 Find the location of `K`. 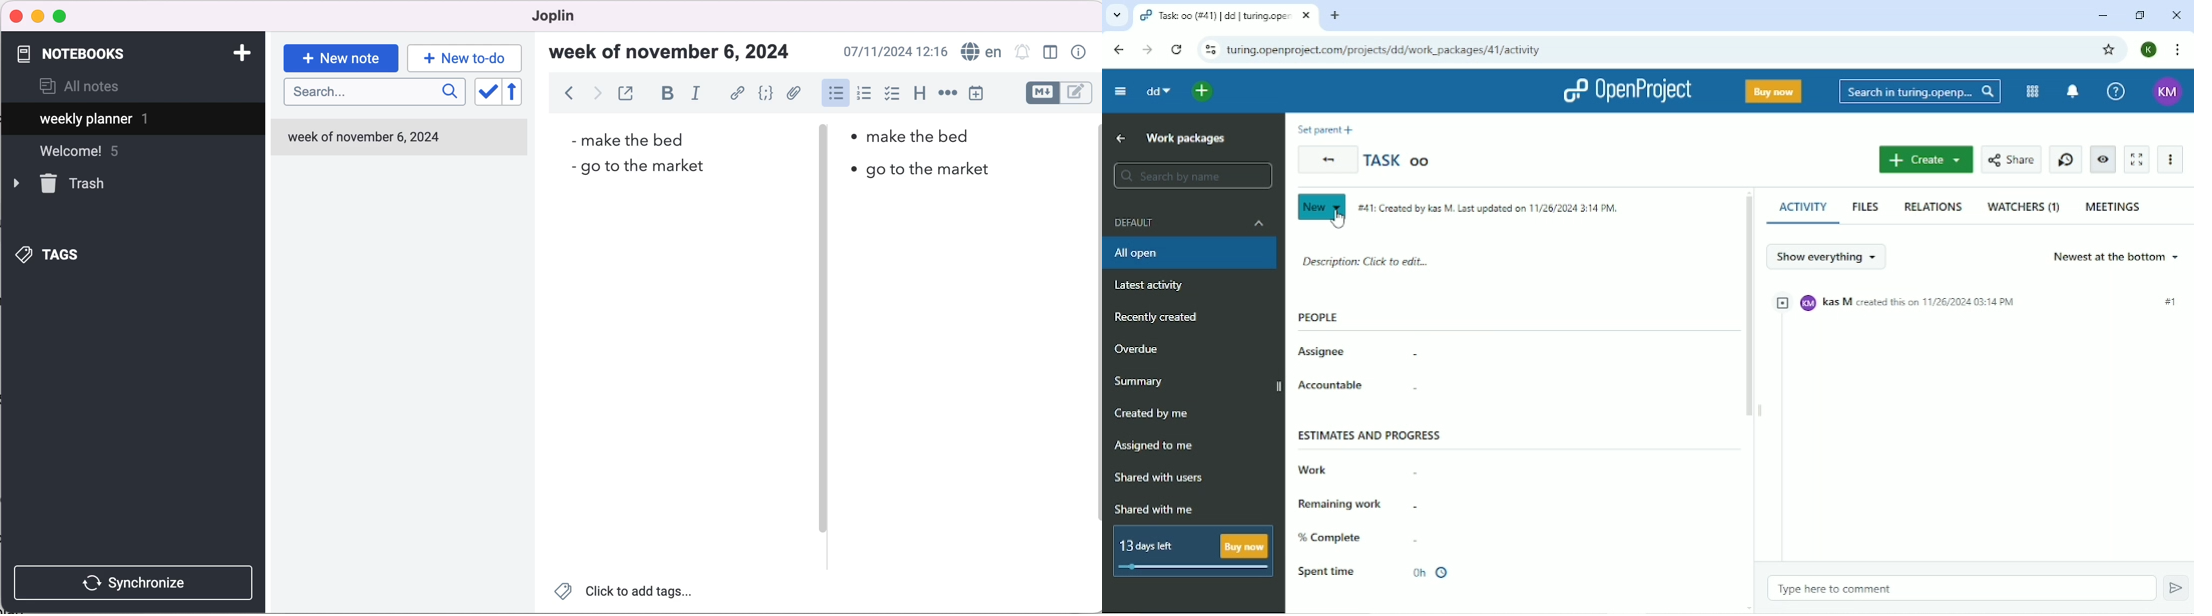

K is located at coordinates (2146, 50).